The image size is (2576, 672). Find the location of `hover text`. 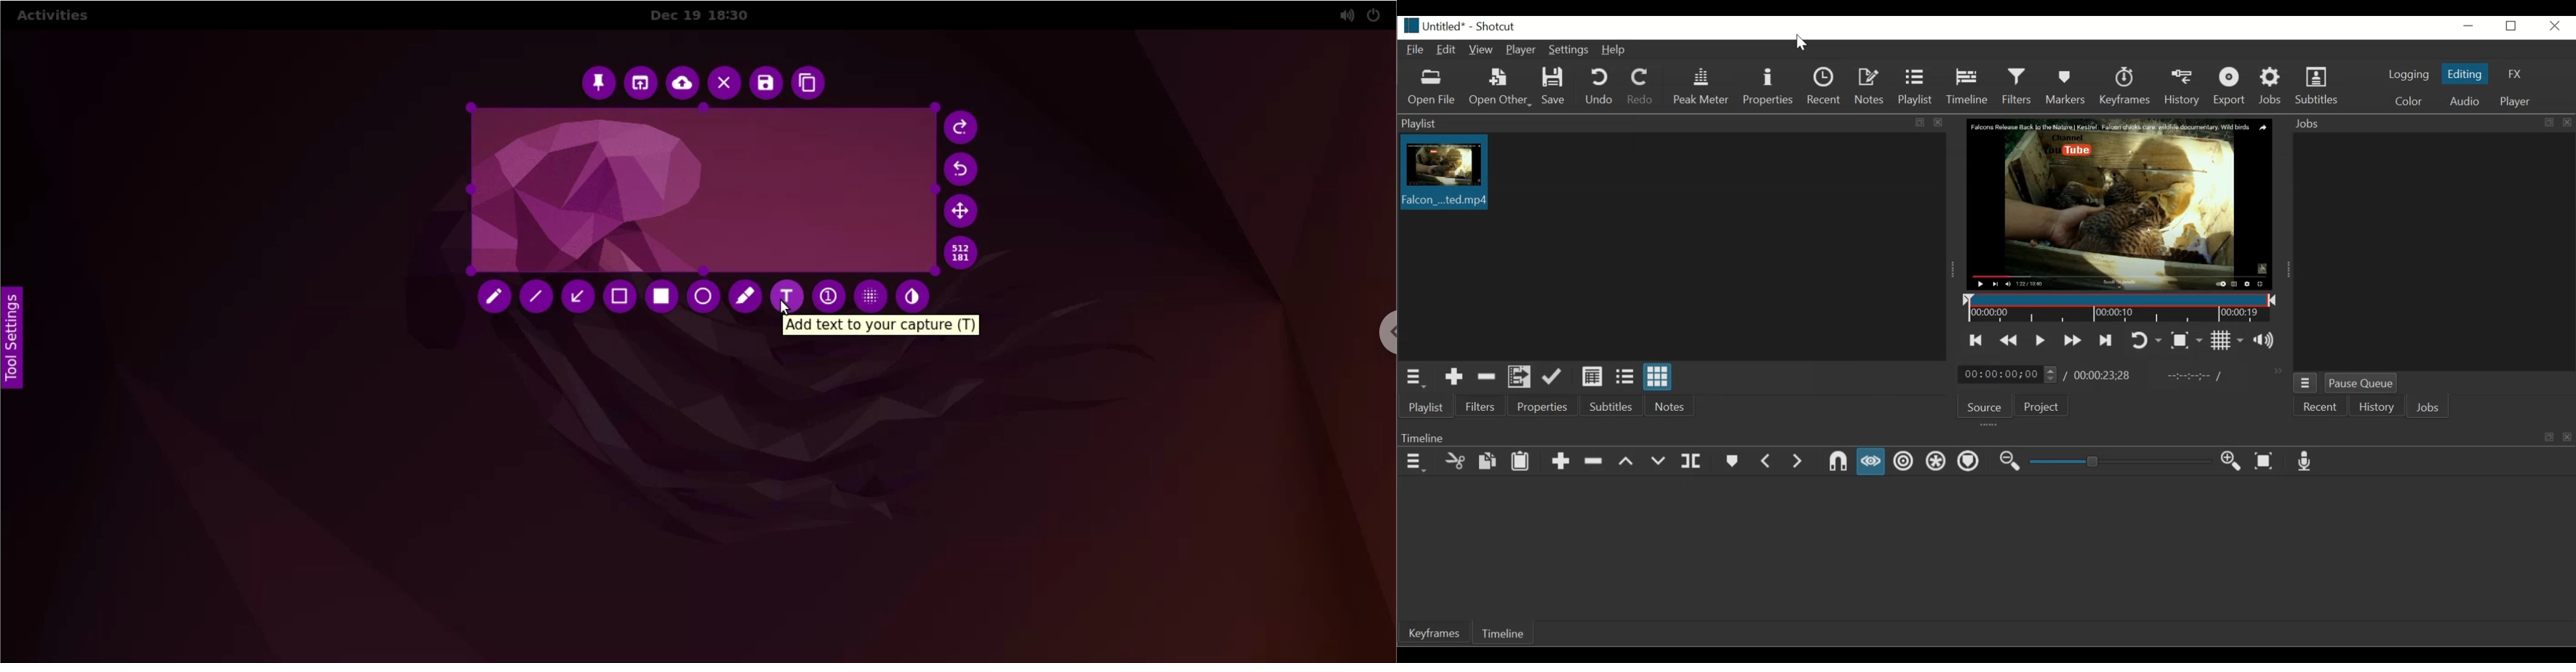

hover text is located at coordinates (885, 326).